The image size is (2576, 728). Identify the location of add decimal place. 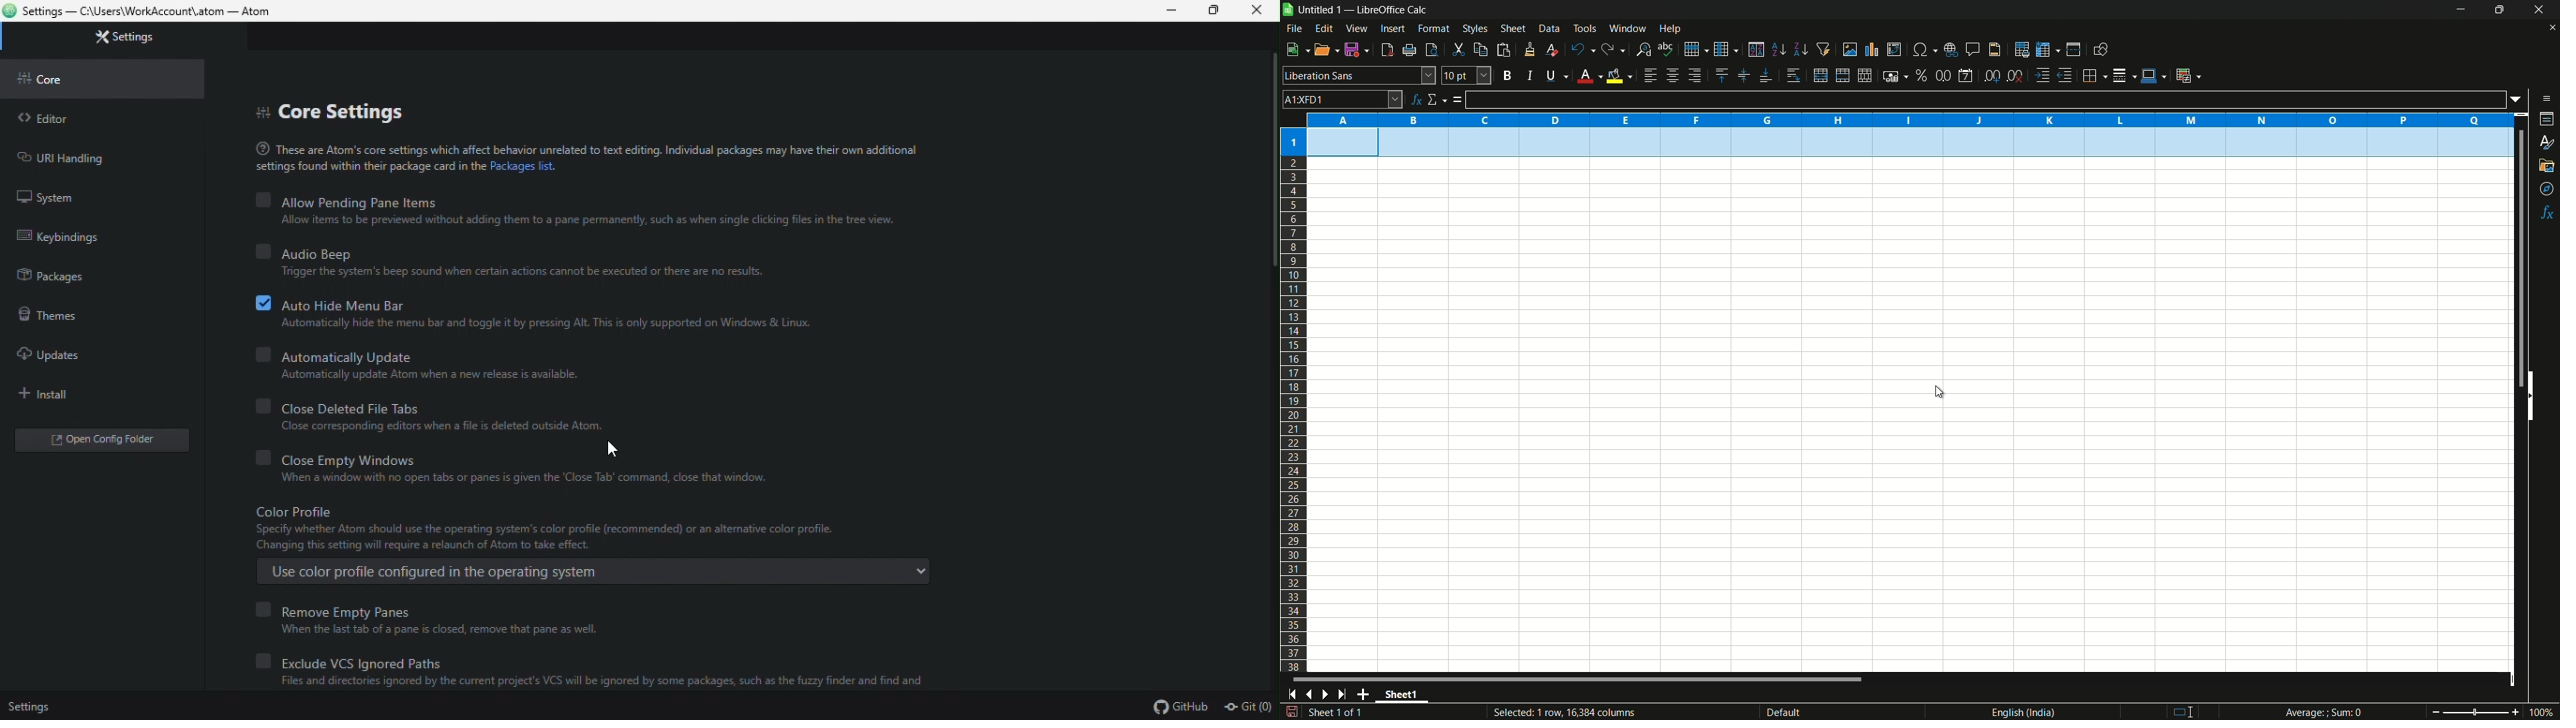
(1994, 77).